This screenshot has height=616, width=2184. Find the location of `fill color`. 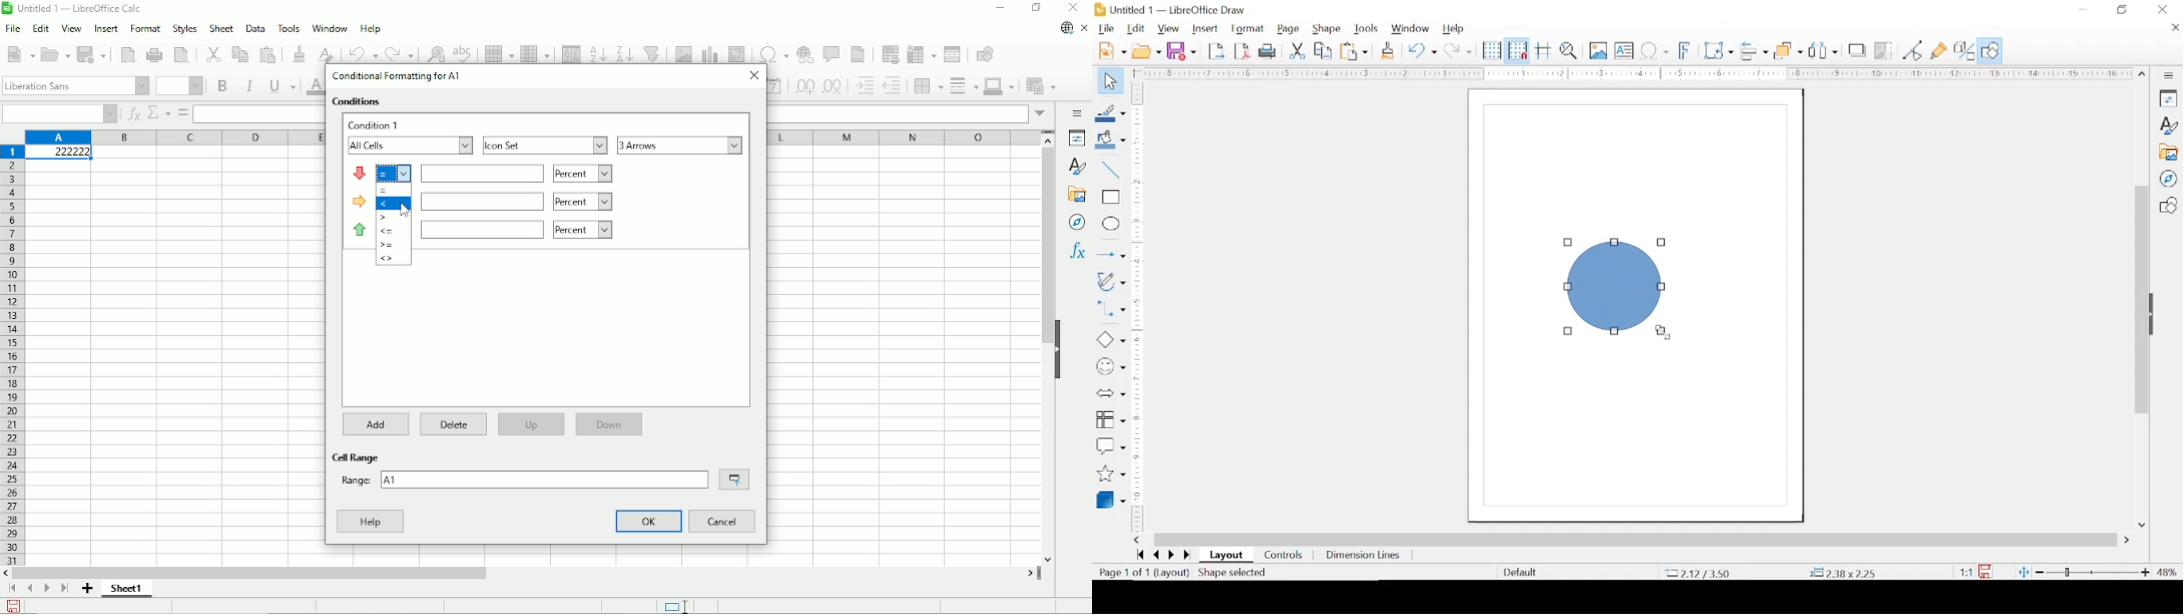

fill color is located at coordinates (1112, 140).